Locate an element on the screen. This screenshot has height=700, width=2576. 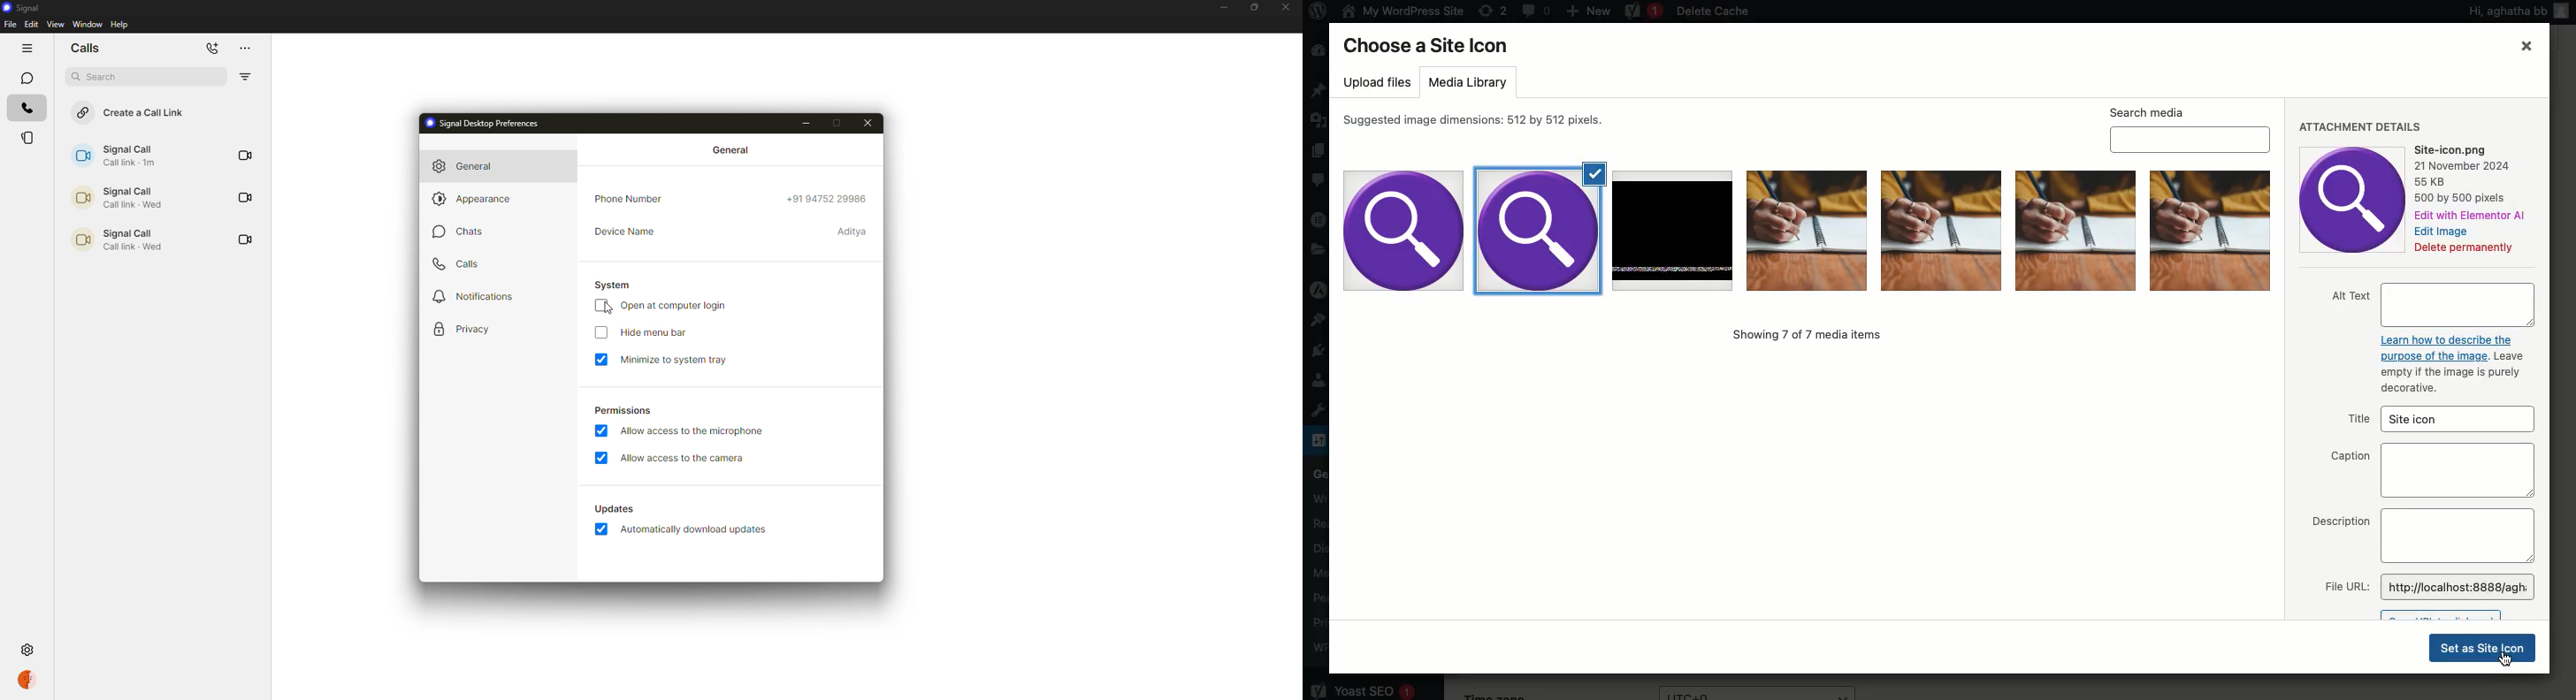
open at computer login is located at coordinates (676, 306).